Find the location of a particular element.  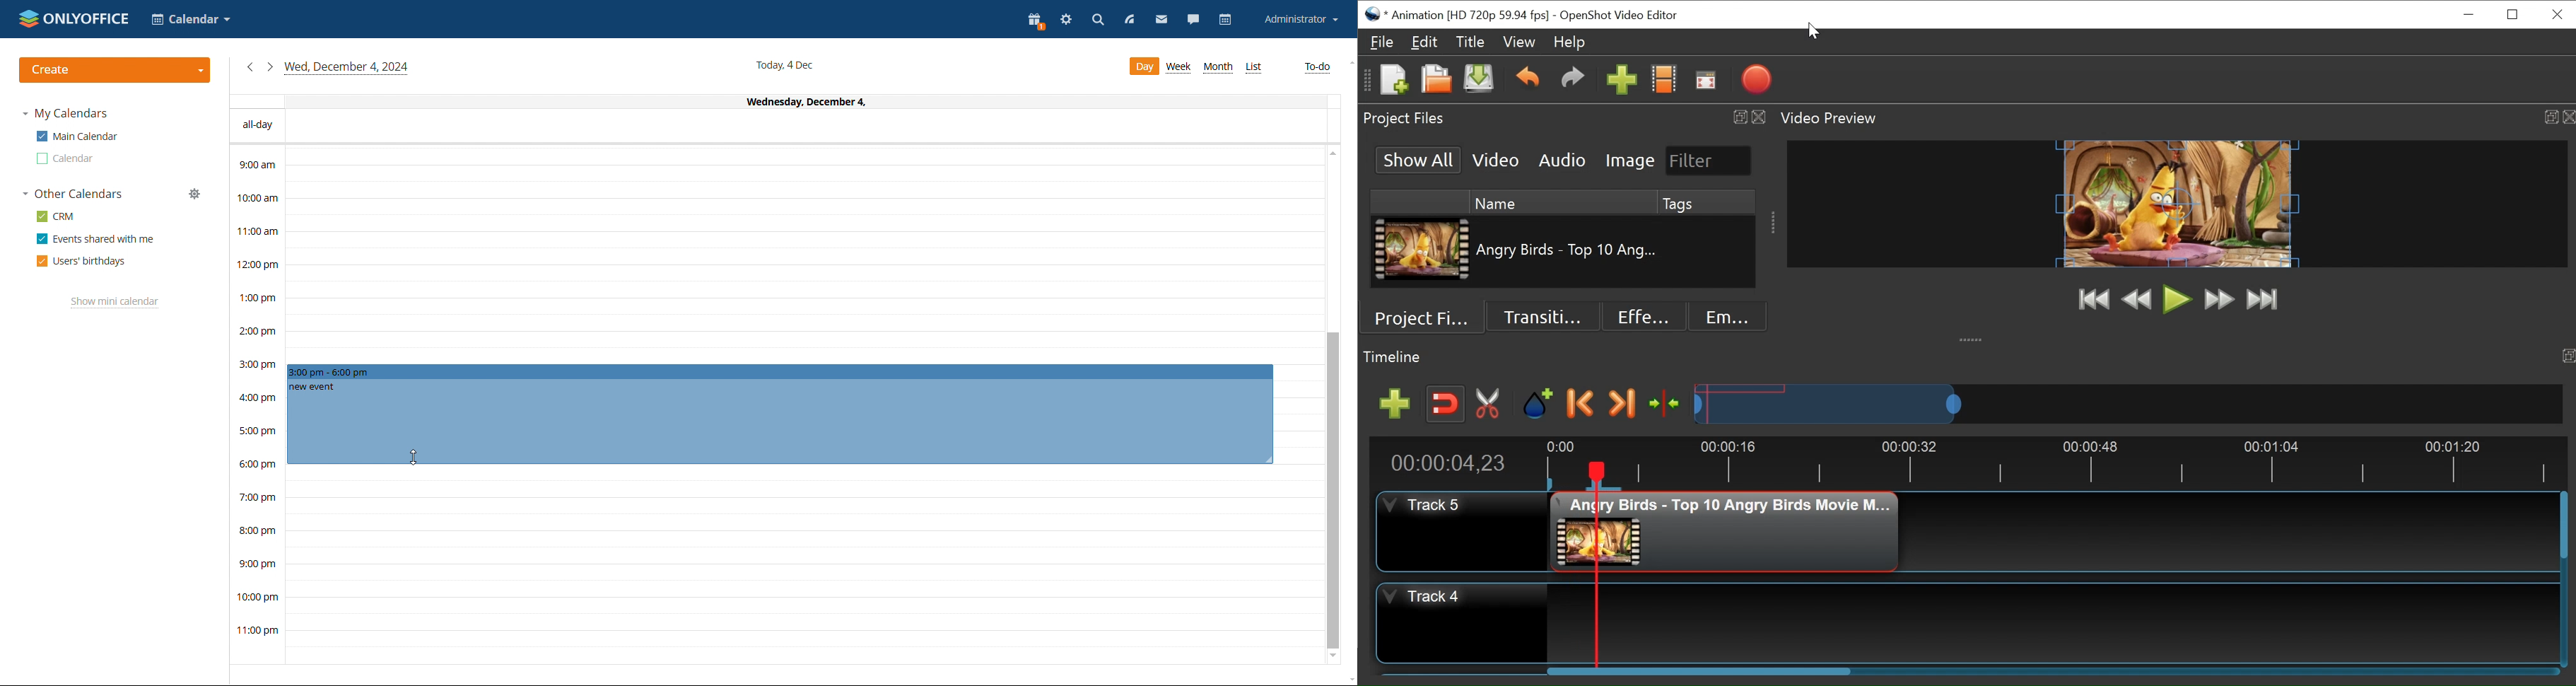

my calendars is located at coordinates (65, 113).